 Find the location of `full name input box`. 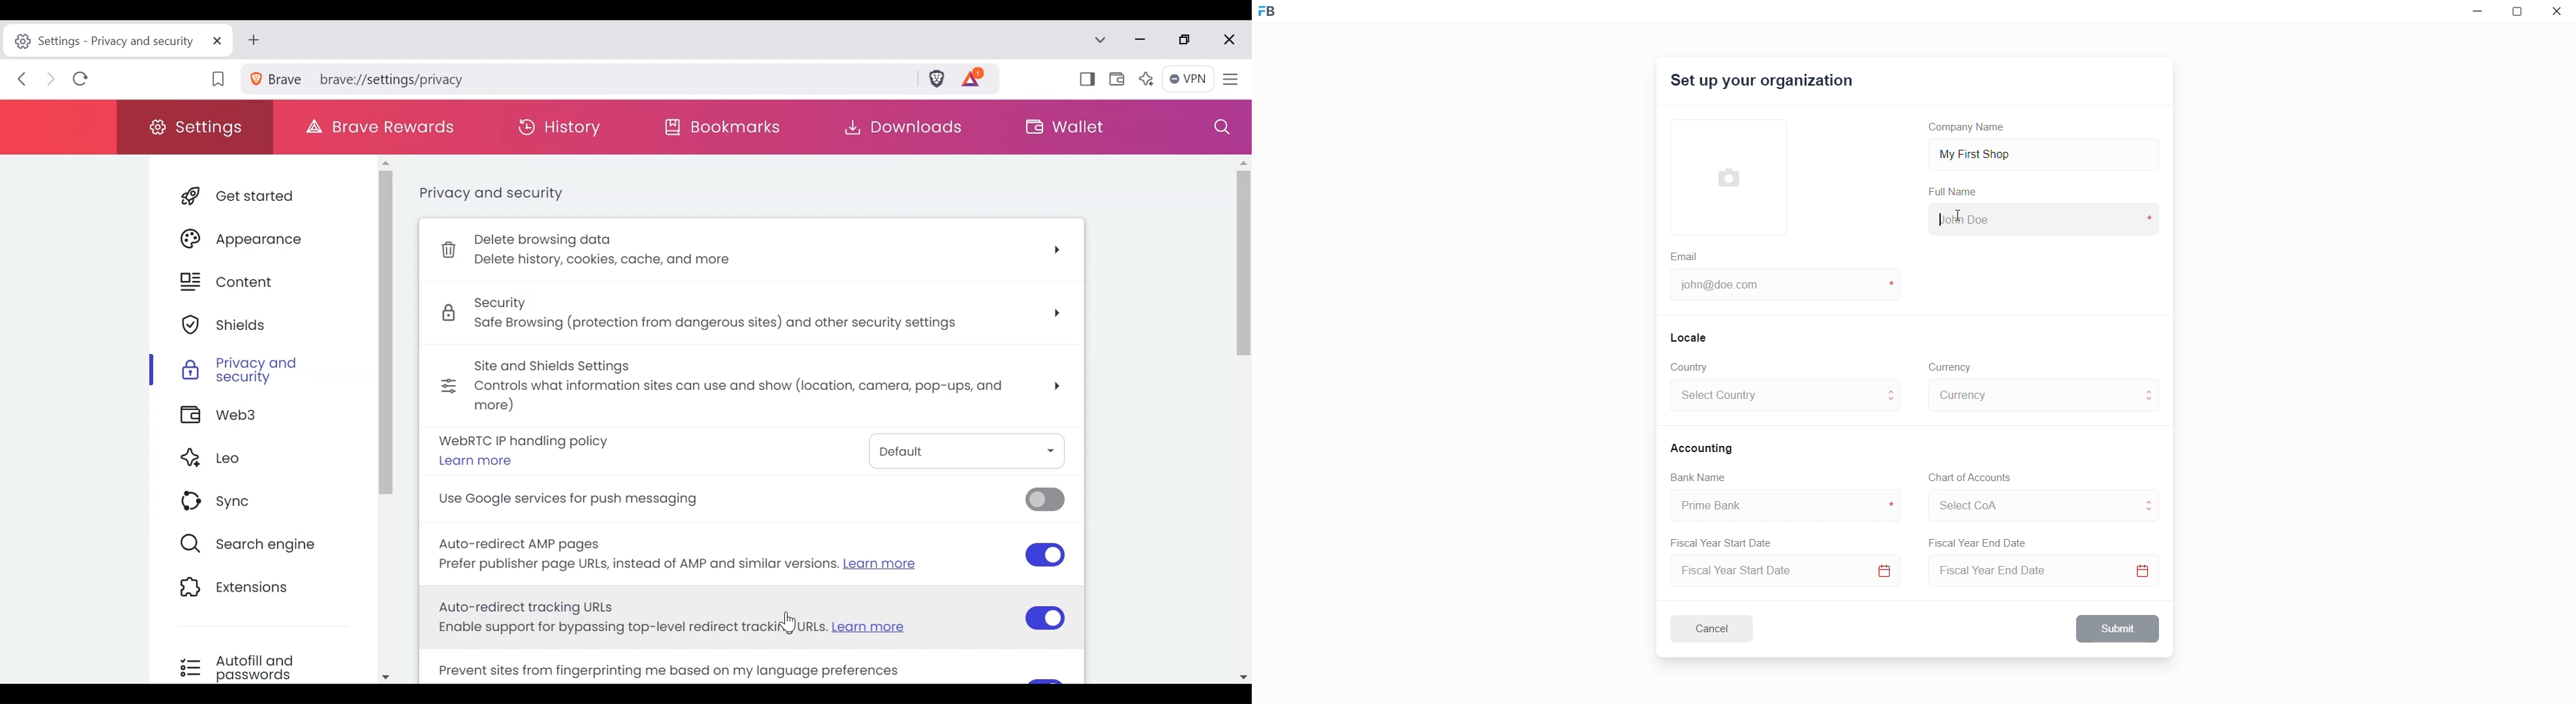

full name input box is located at coordinates (2042, 218).